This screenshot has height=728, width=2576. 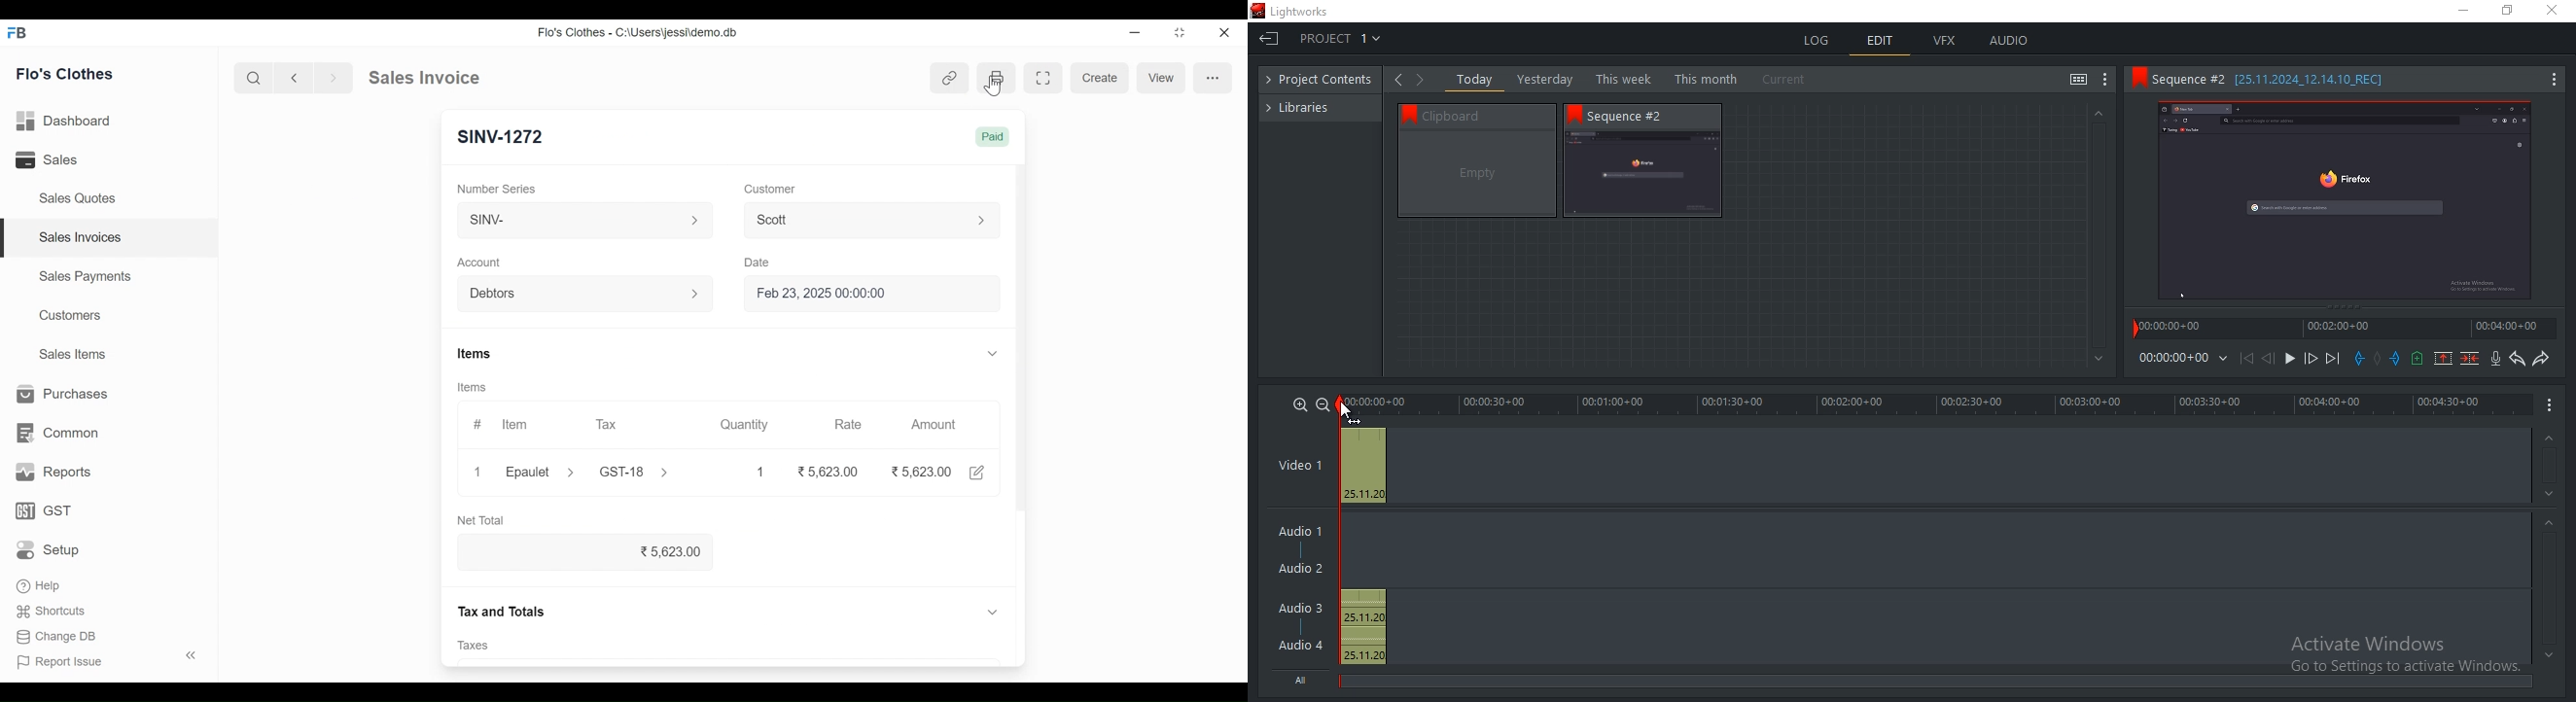 I want to click on Customer, so click(x=772, y=189).